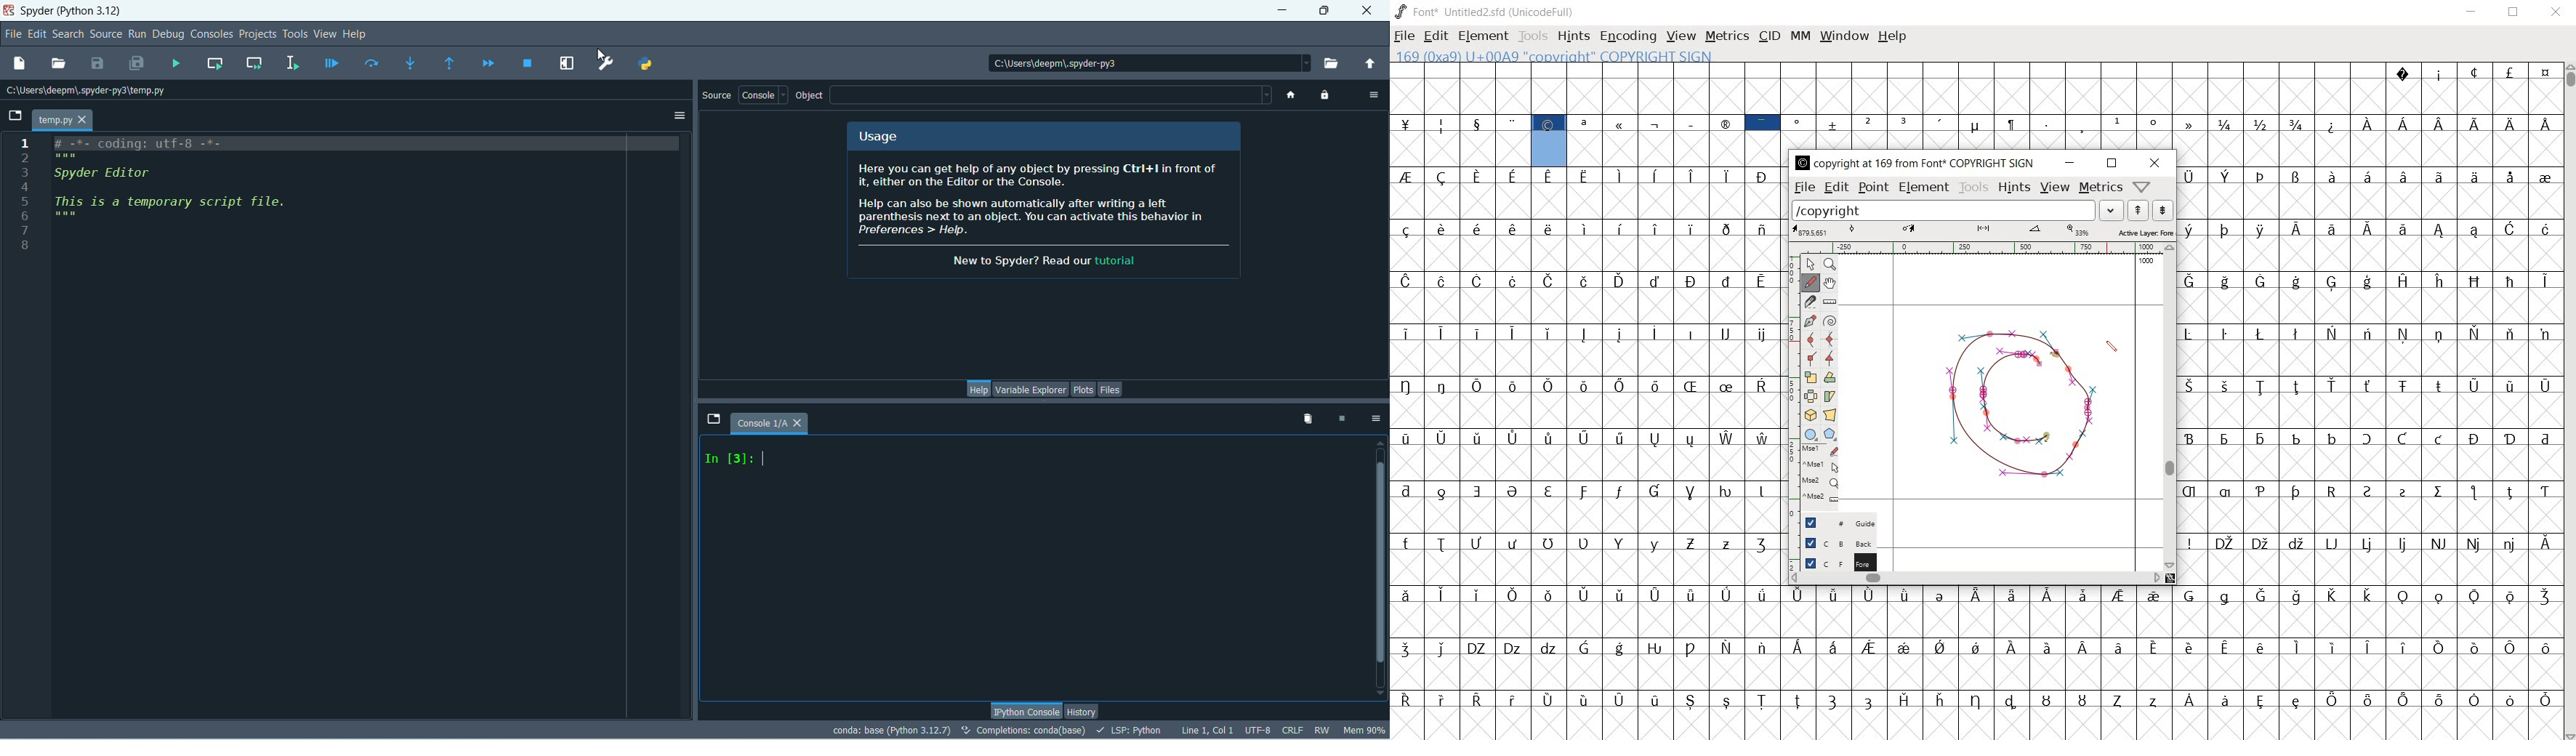  I want to click on maximize current pane, so click(568, 64).